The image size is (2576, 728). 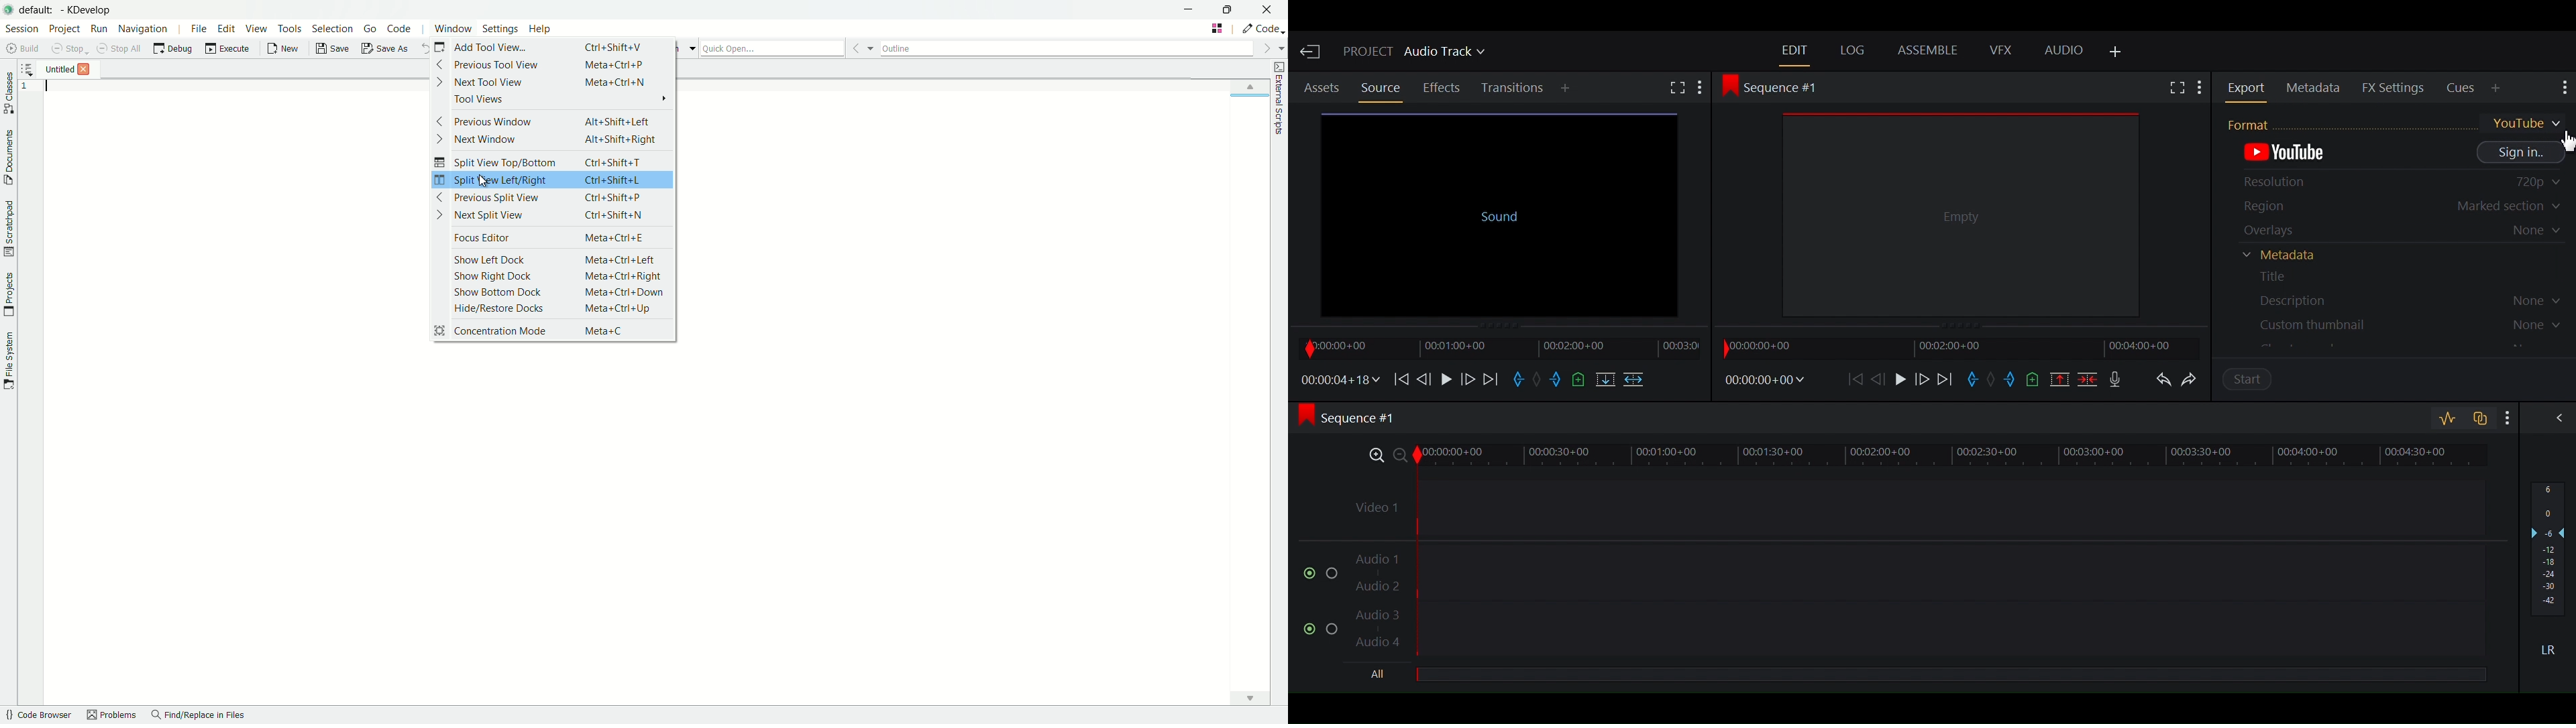 What do you see at coordinates (9, 94) in the screenshot?
I see `toggle classes` at bounding box center [9, 94].